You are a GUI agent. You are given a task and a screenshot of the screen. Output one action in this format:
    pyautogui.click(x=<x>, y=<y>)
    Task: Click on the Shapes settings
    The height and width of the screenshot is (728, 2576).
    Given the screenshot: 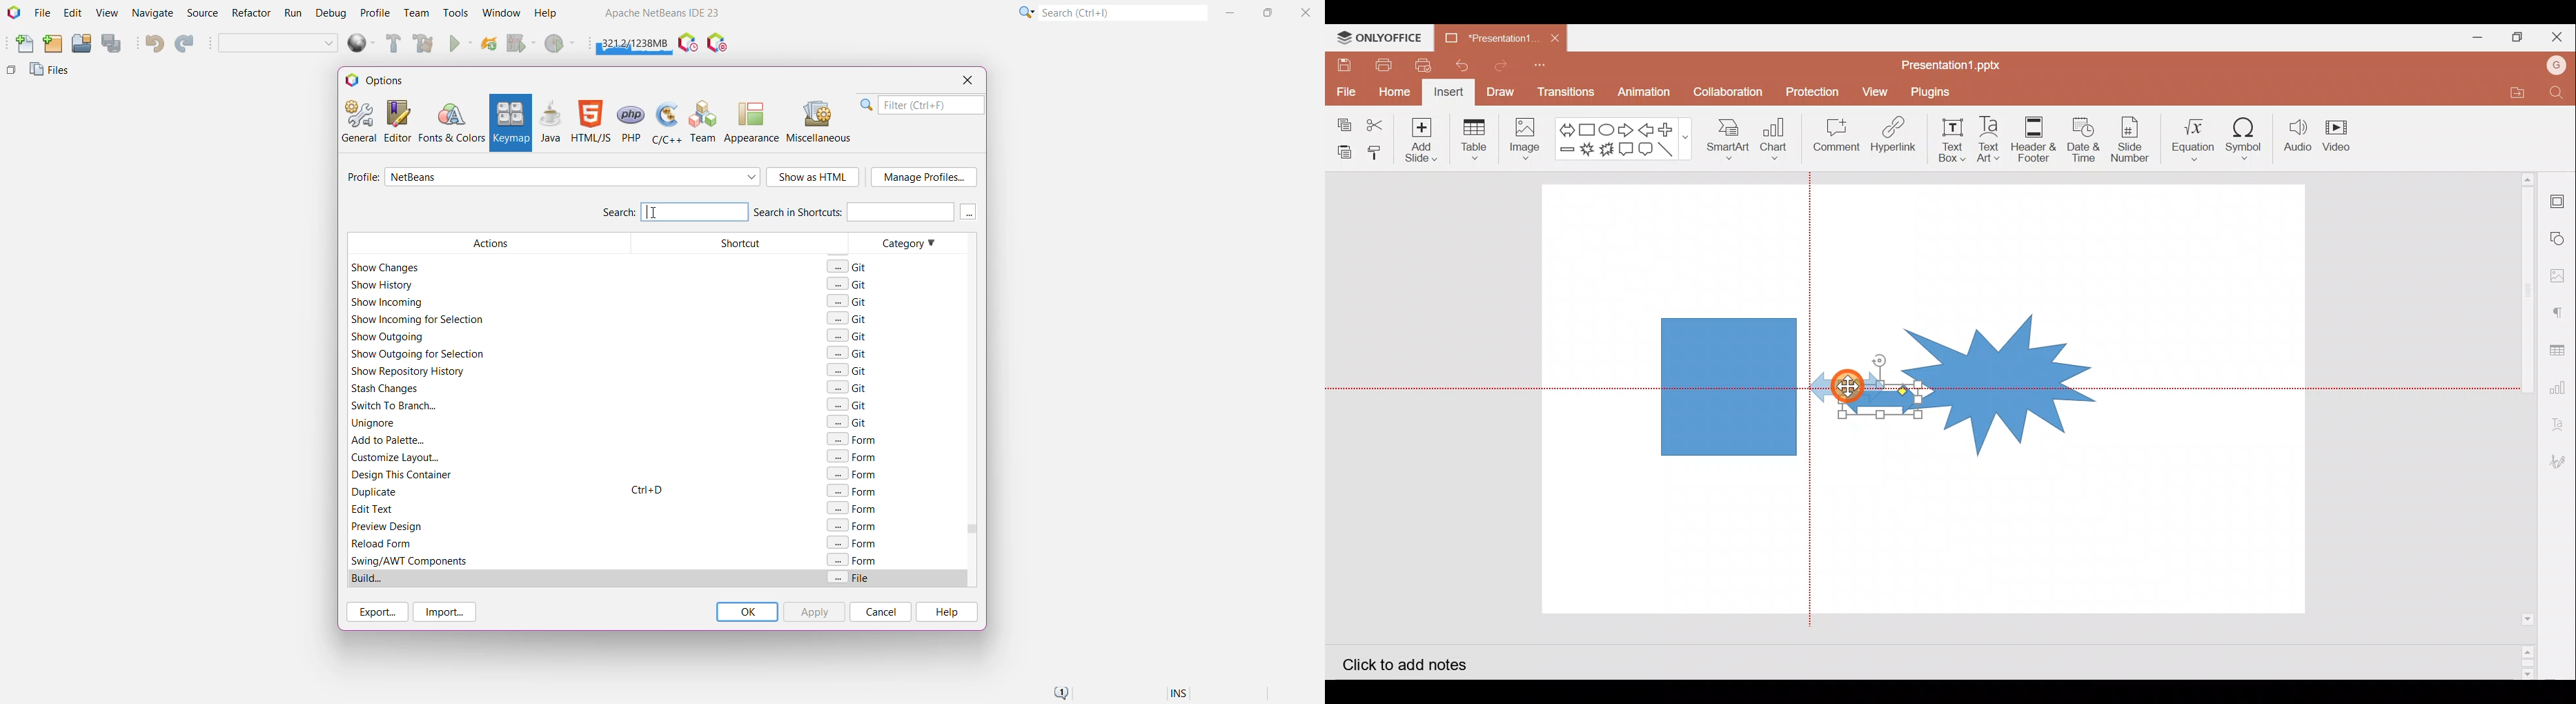 What is the action you would take?
    pyautogui.click(x=2559, y=237)
    